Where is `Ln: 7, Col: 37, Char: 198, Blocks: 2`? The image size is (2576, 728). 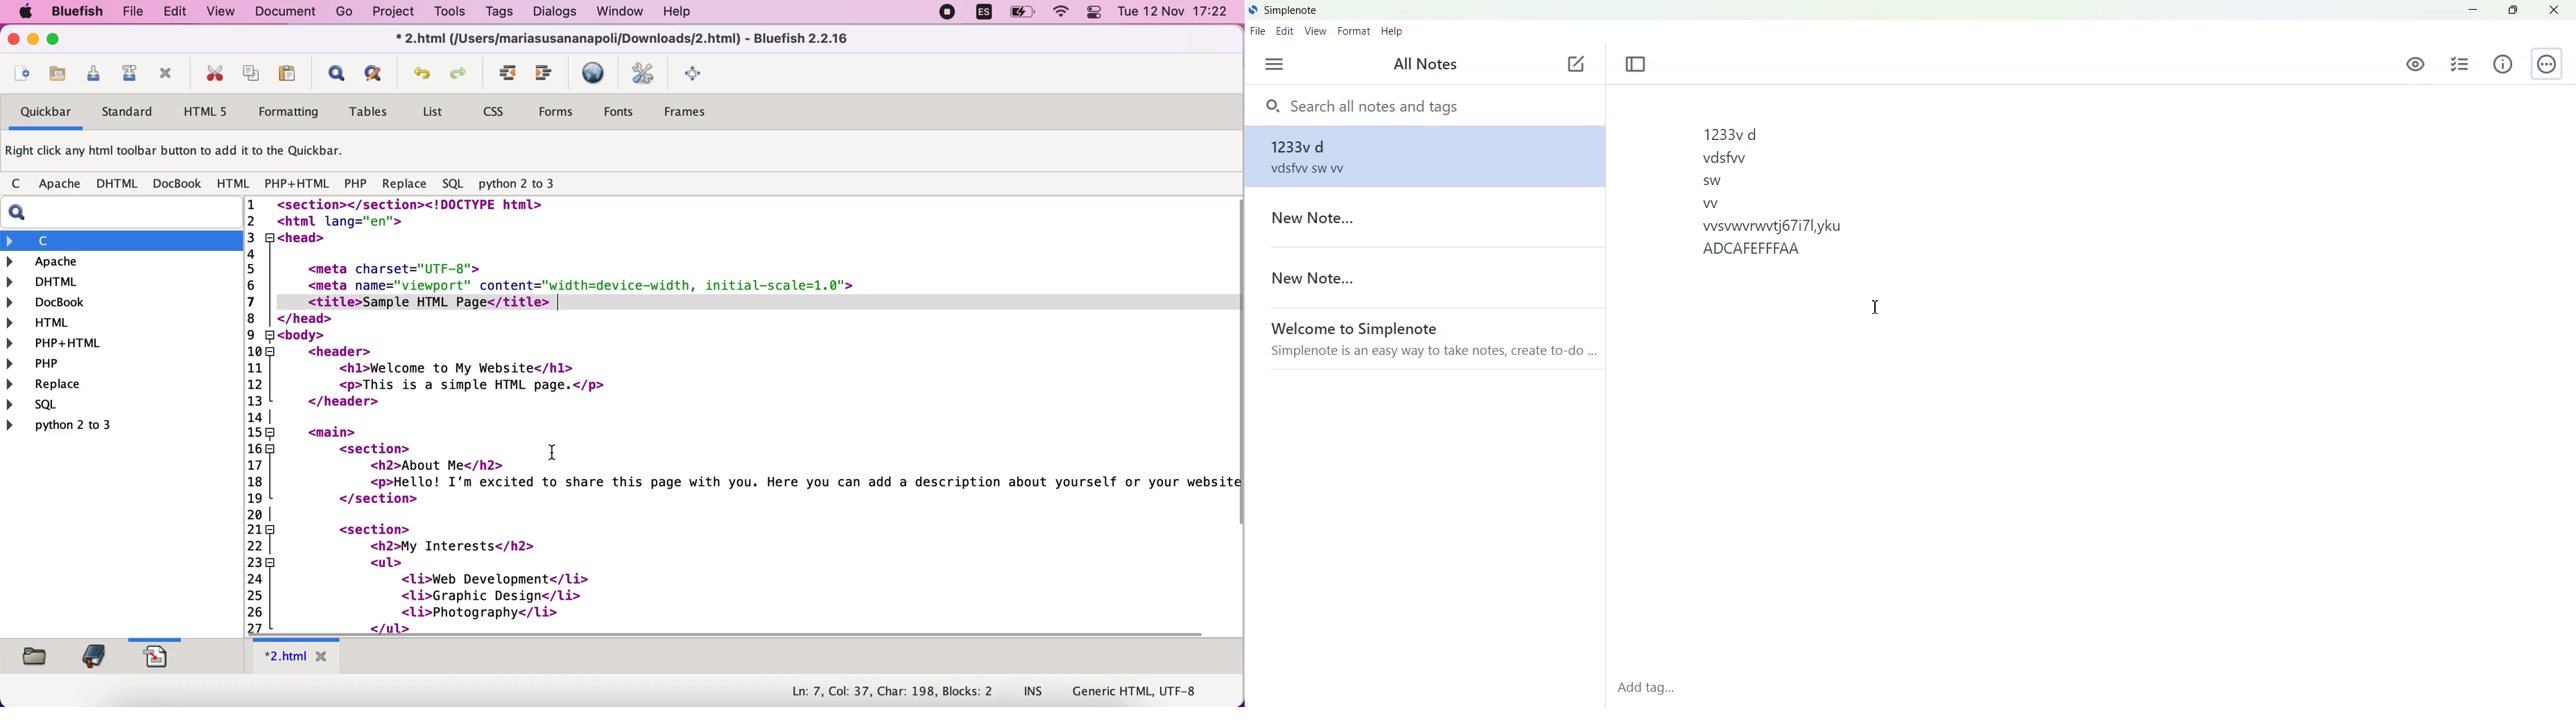 Ln: 7, Col: 37, Char: 198, Blocks: 2 is located at coordinates (890, 690).